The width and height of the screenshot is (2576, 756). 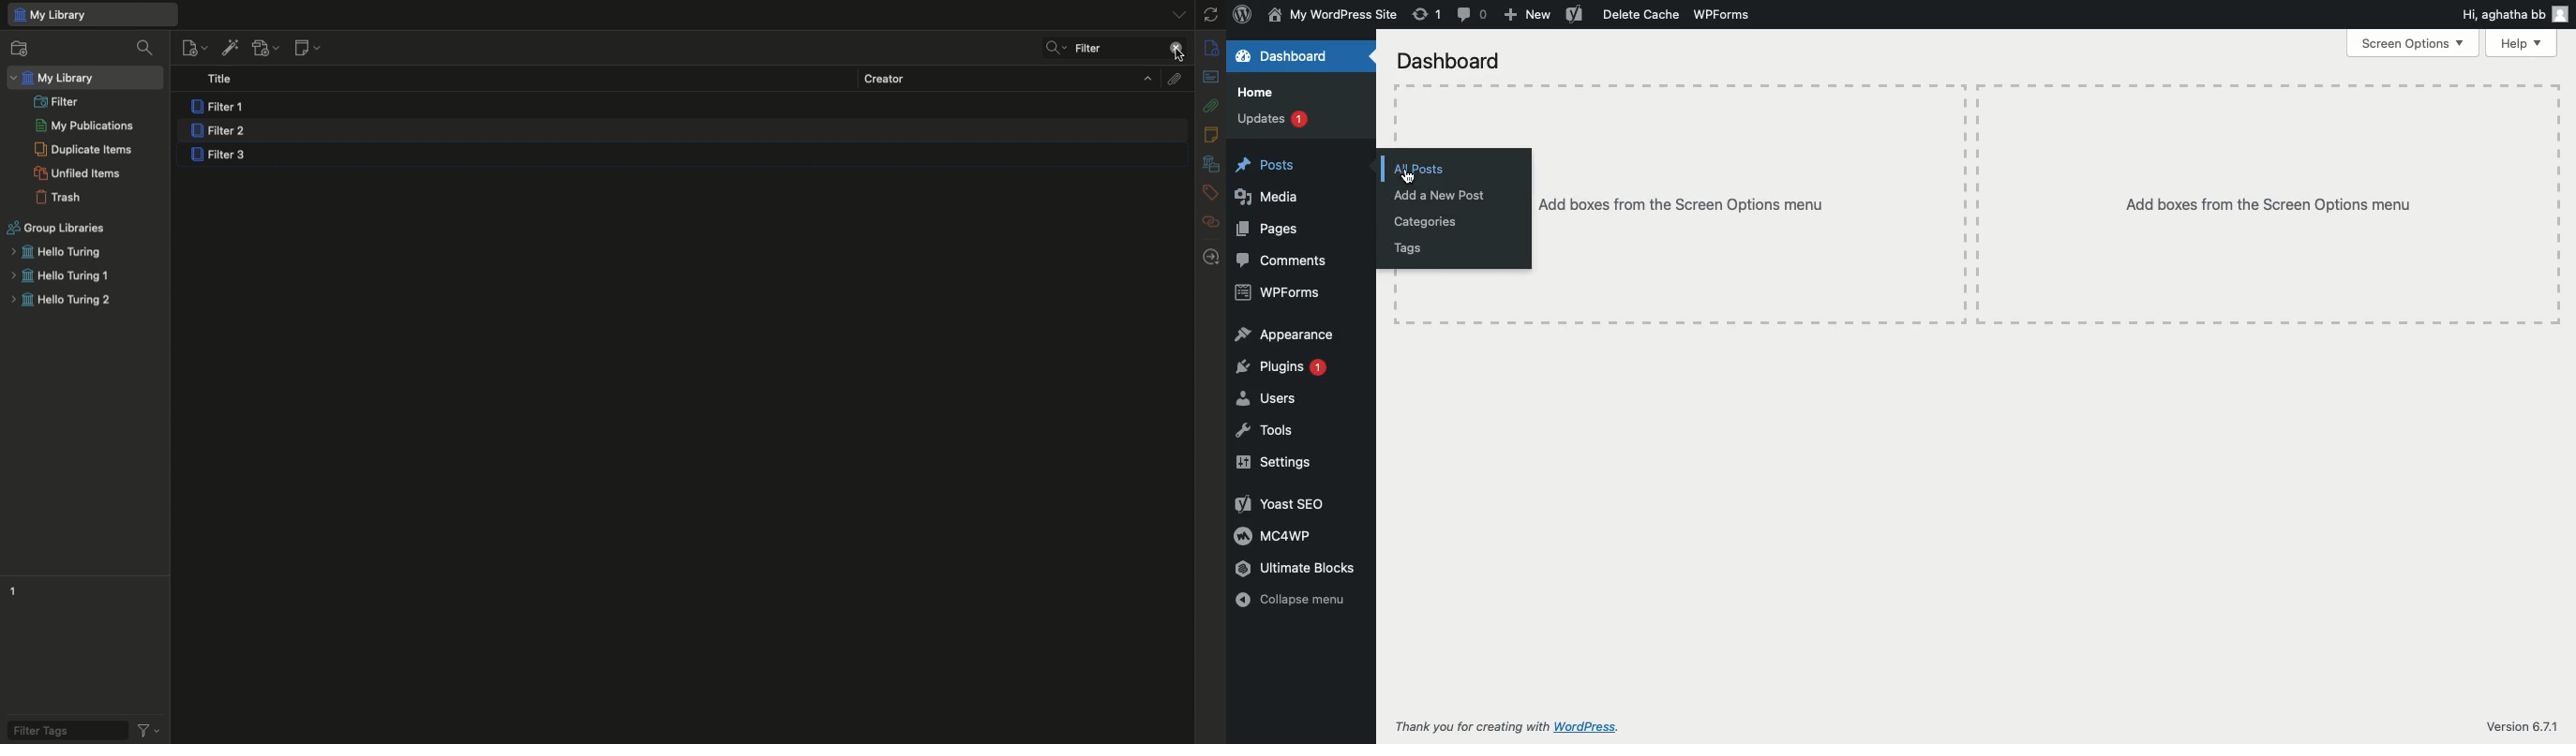 I want to click on Libraries and collections, so click(x=1211, y=165).